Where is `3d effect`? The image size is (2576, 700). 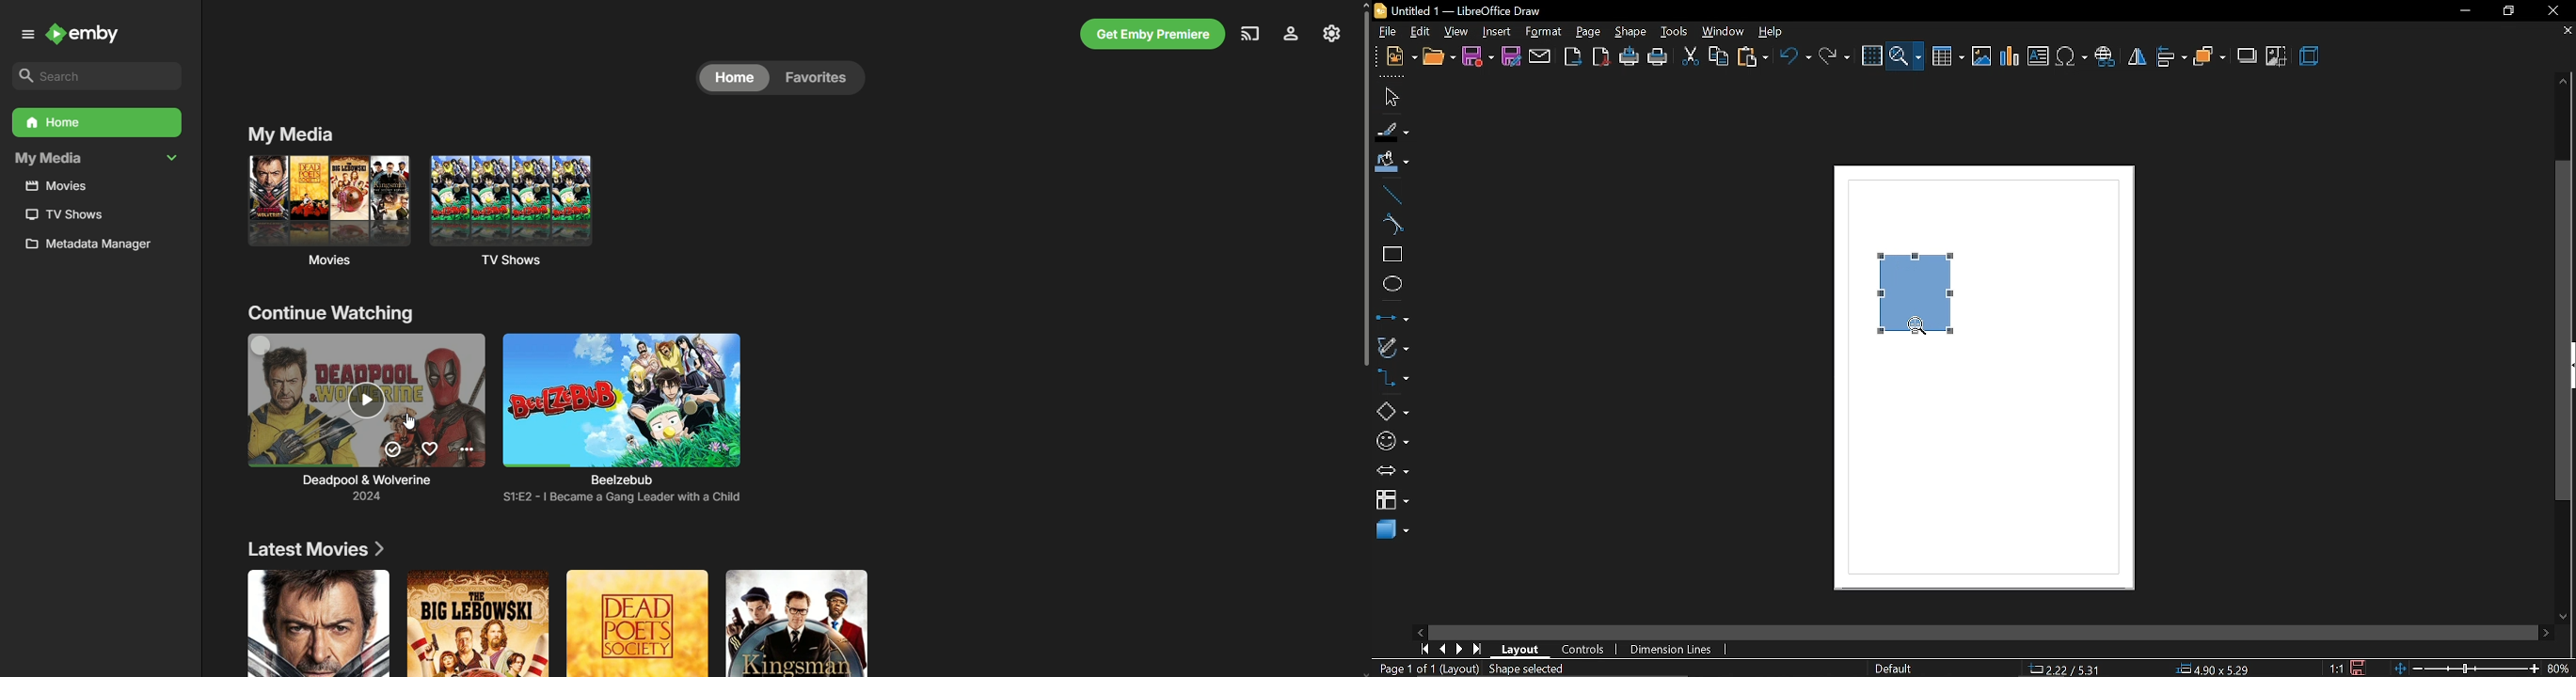
3d effect is located at coordinates (2311, 57).